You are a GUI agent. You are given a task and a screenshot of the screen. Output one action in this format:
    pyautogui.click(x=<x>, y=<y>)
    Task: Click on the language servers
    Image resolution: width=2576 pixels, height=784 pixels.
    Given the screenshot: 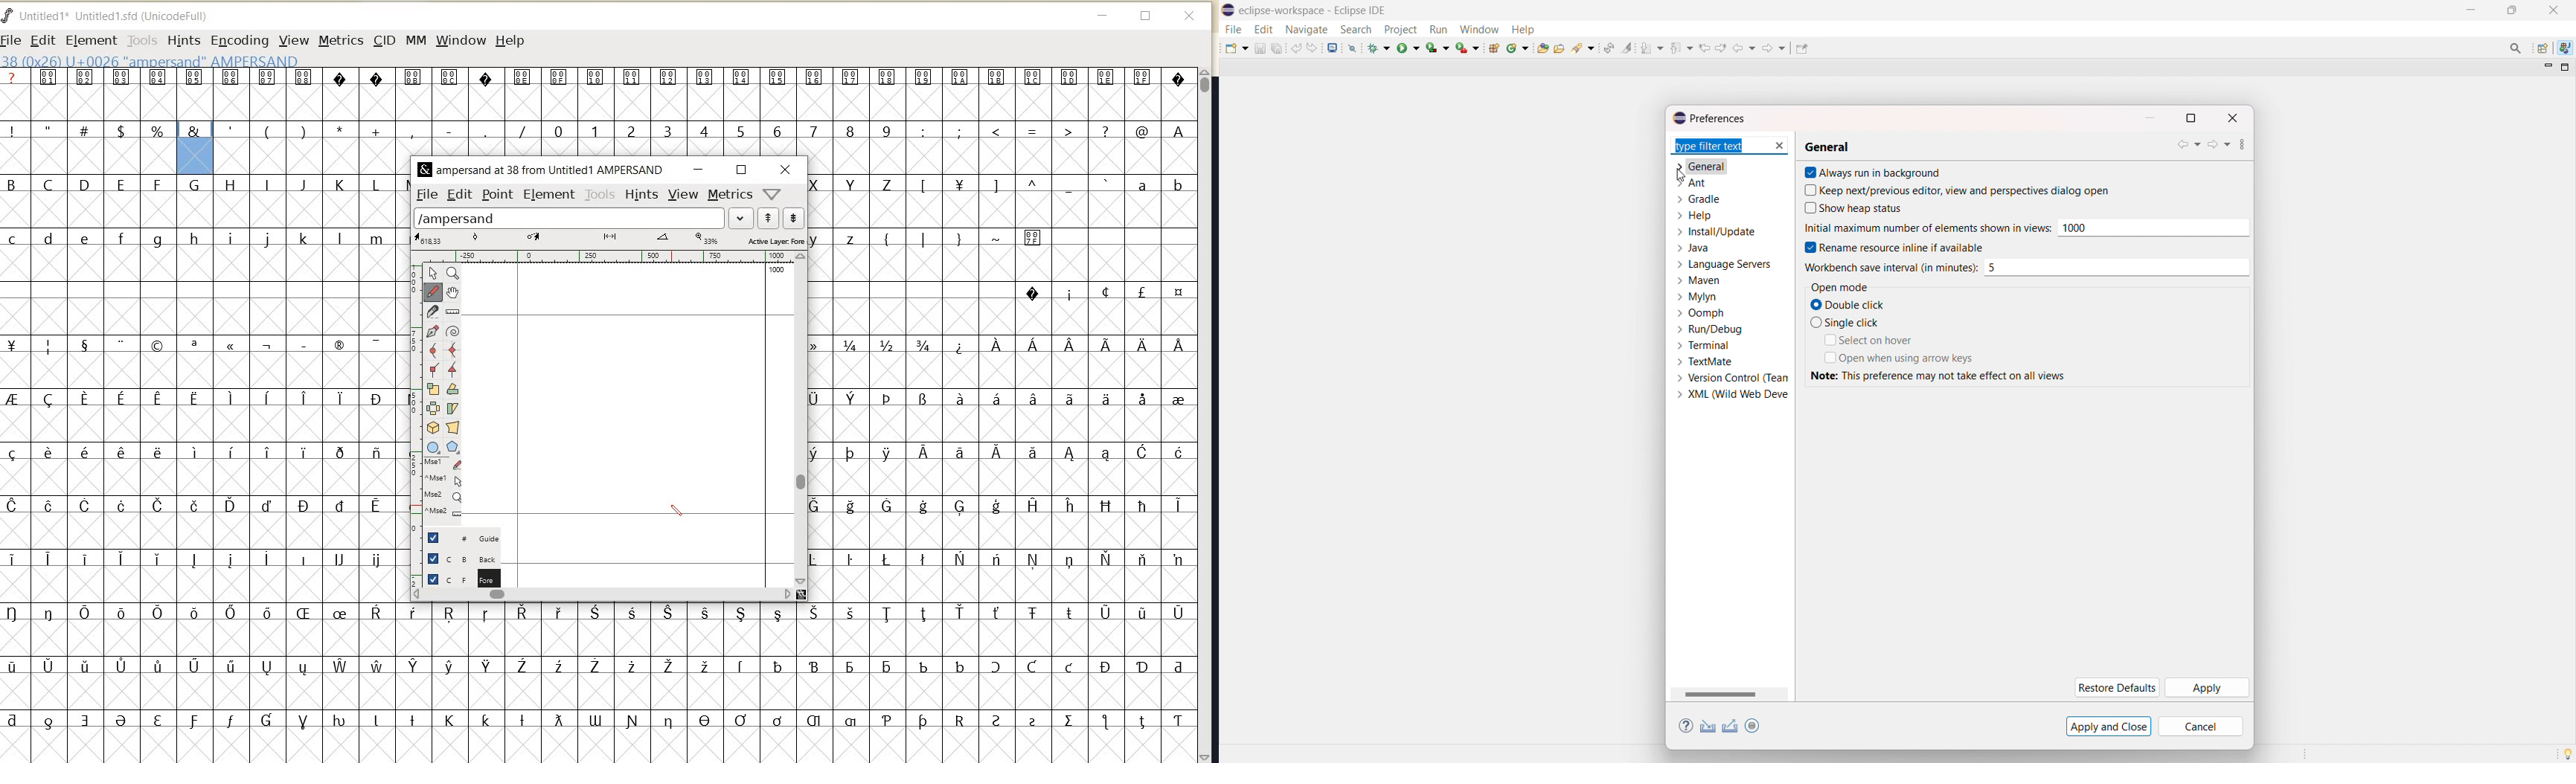 What is the action you would take?
    pyautogui.click(x=1723, y=264)
    